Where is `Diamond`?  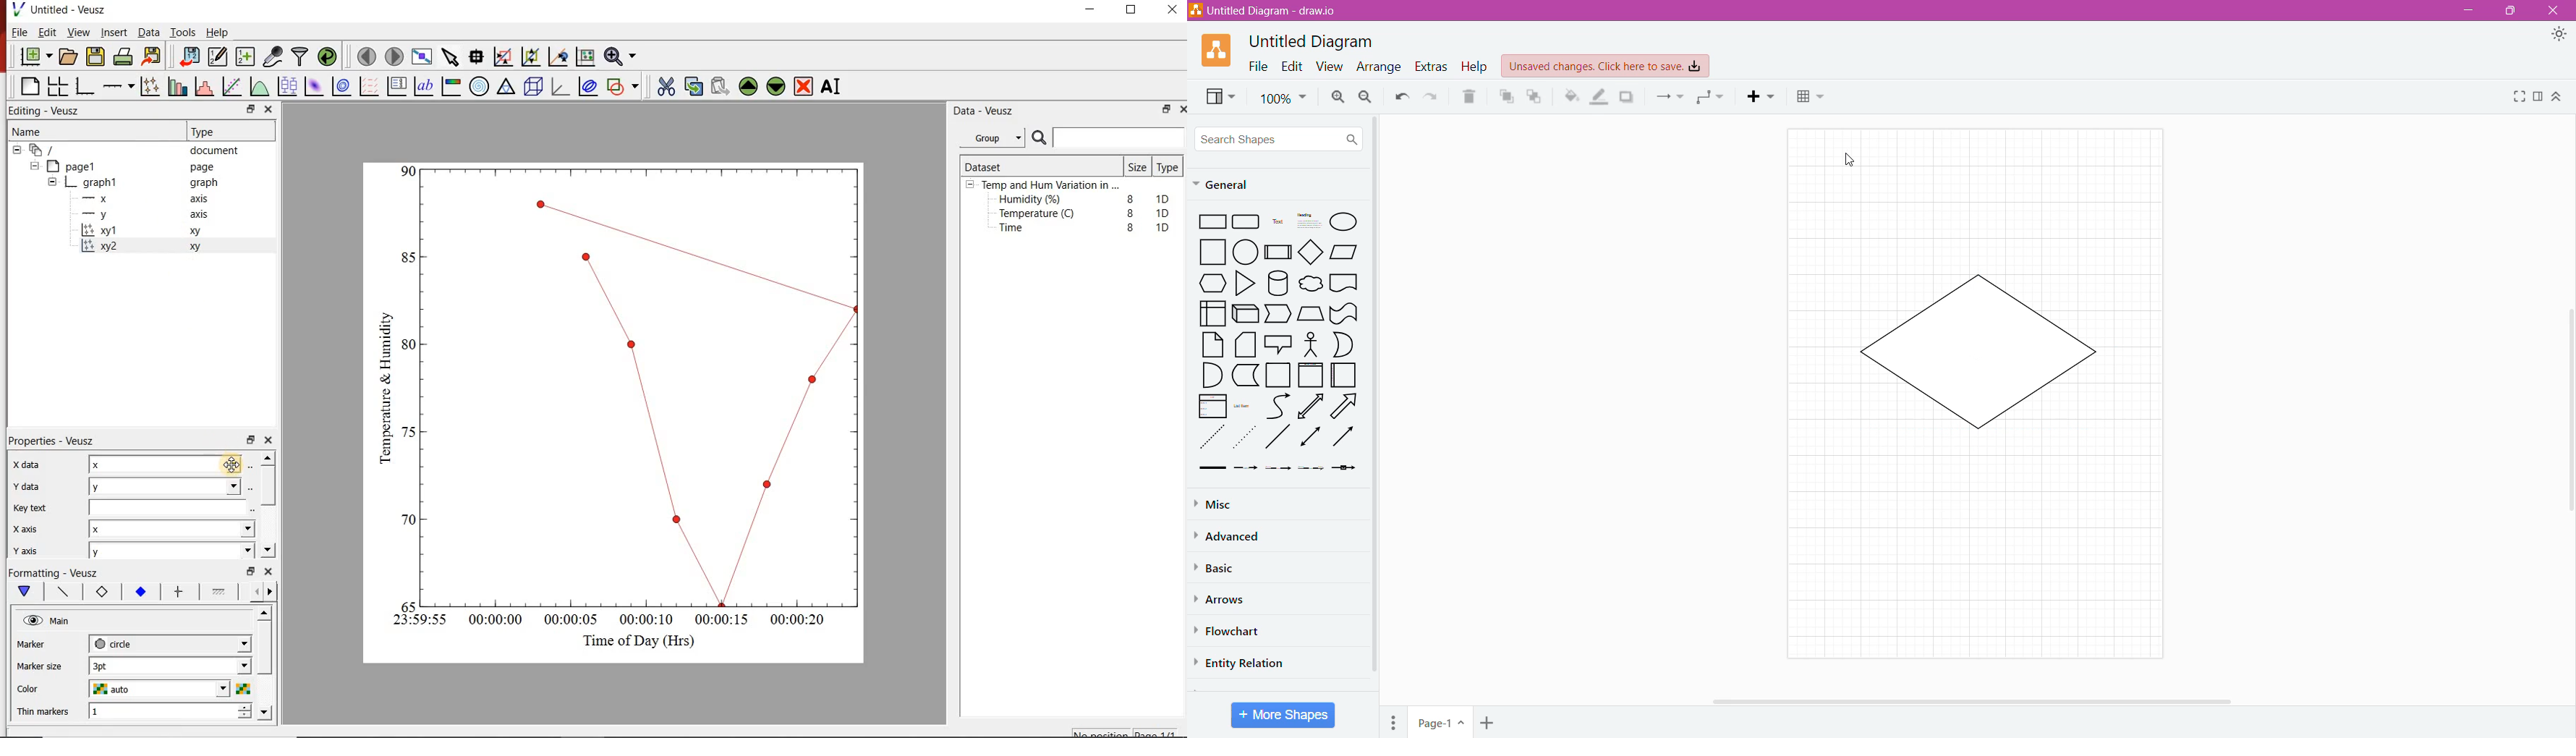 Diamond is located at coordinates (1312, 253).